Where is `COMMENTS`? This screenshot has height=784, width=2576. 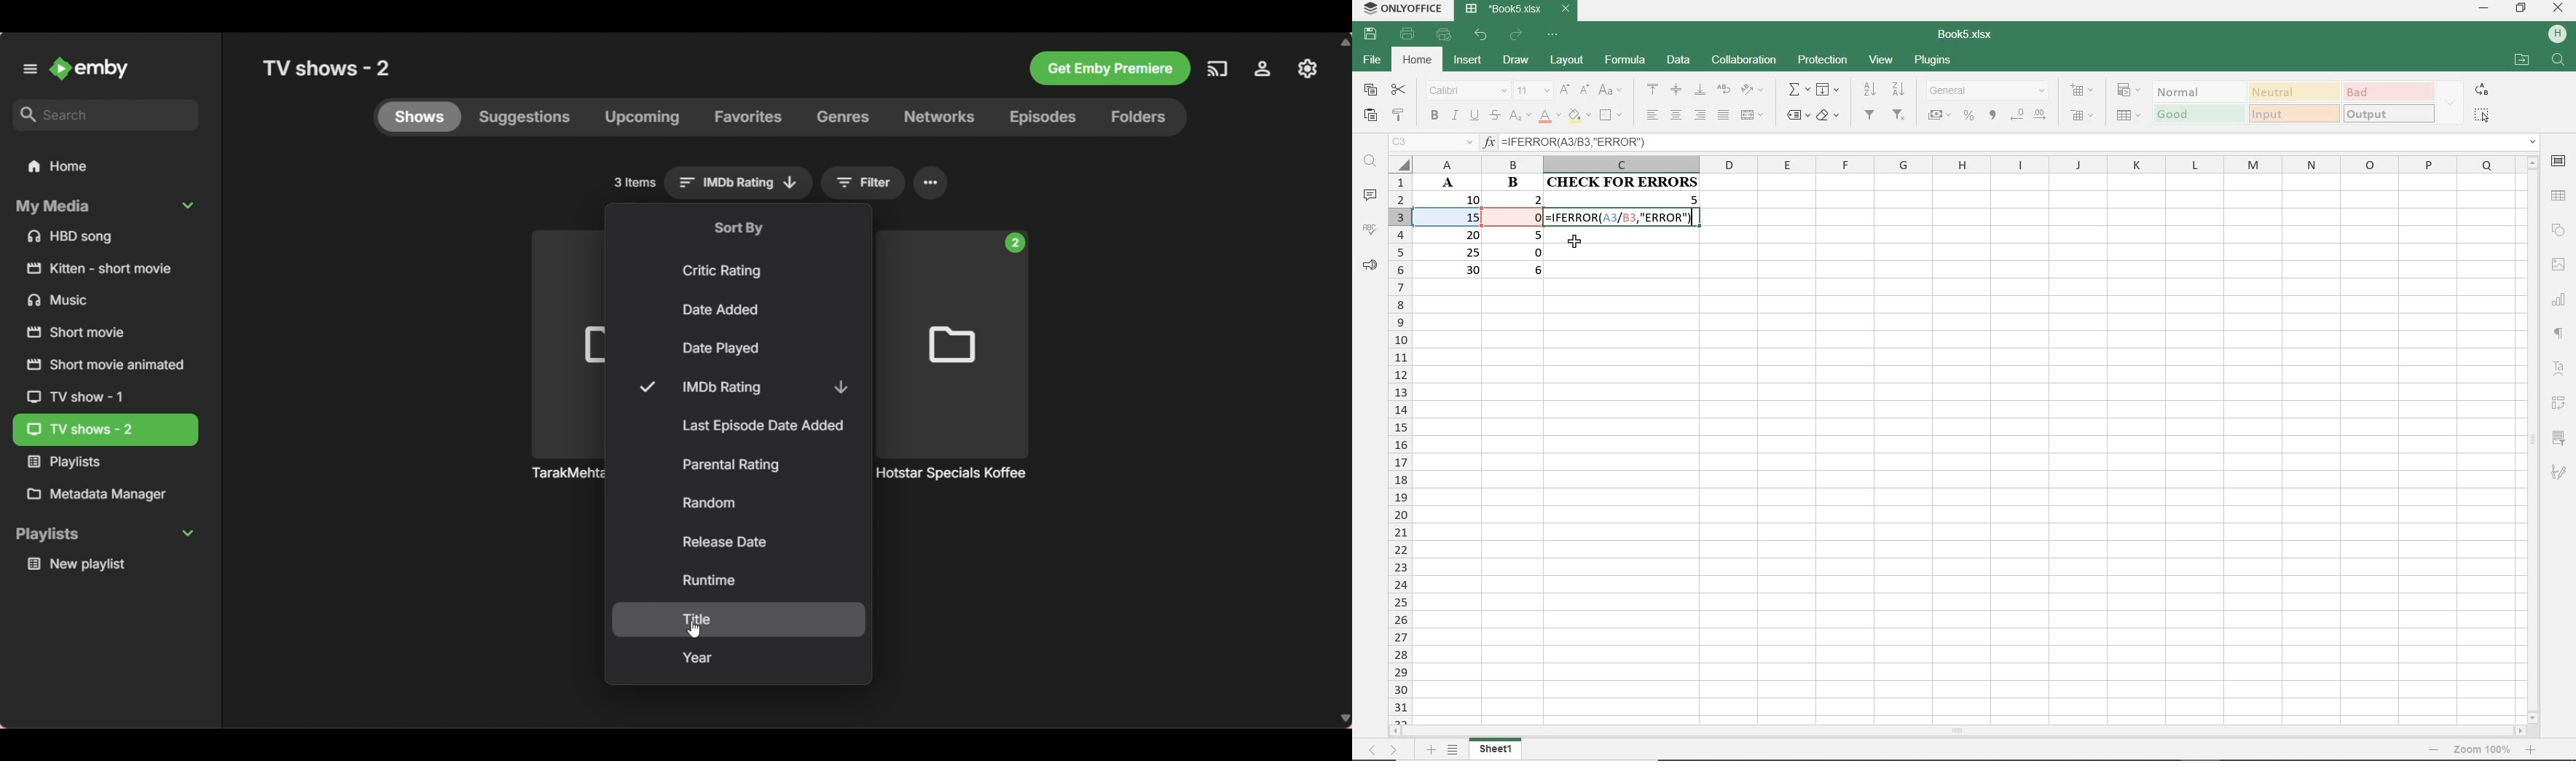
COMMENTS is located at coordinates (1369, 195).